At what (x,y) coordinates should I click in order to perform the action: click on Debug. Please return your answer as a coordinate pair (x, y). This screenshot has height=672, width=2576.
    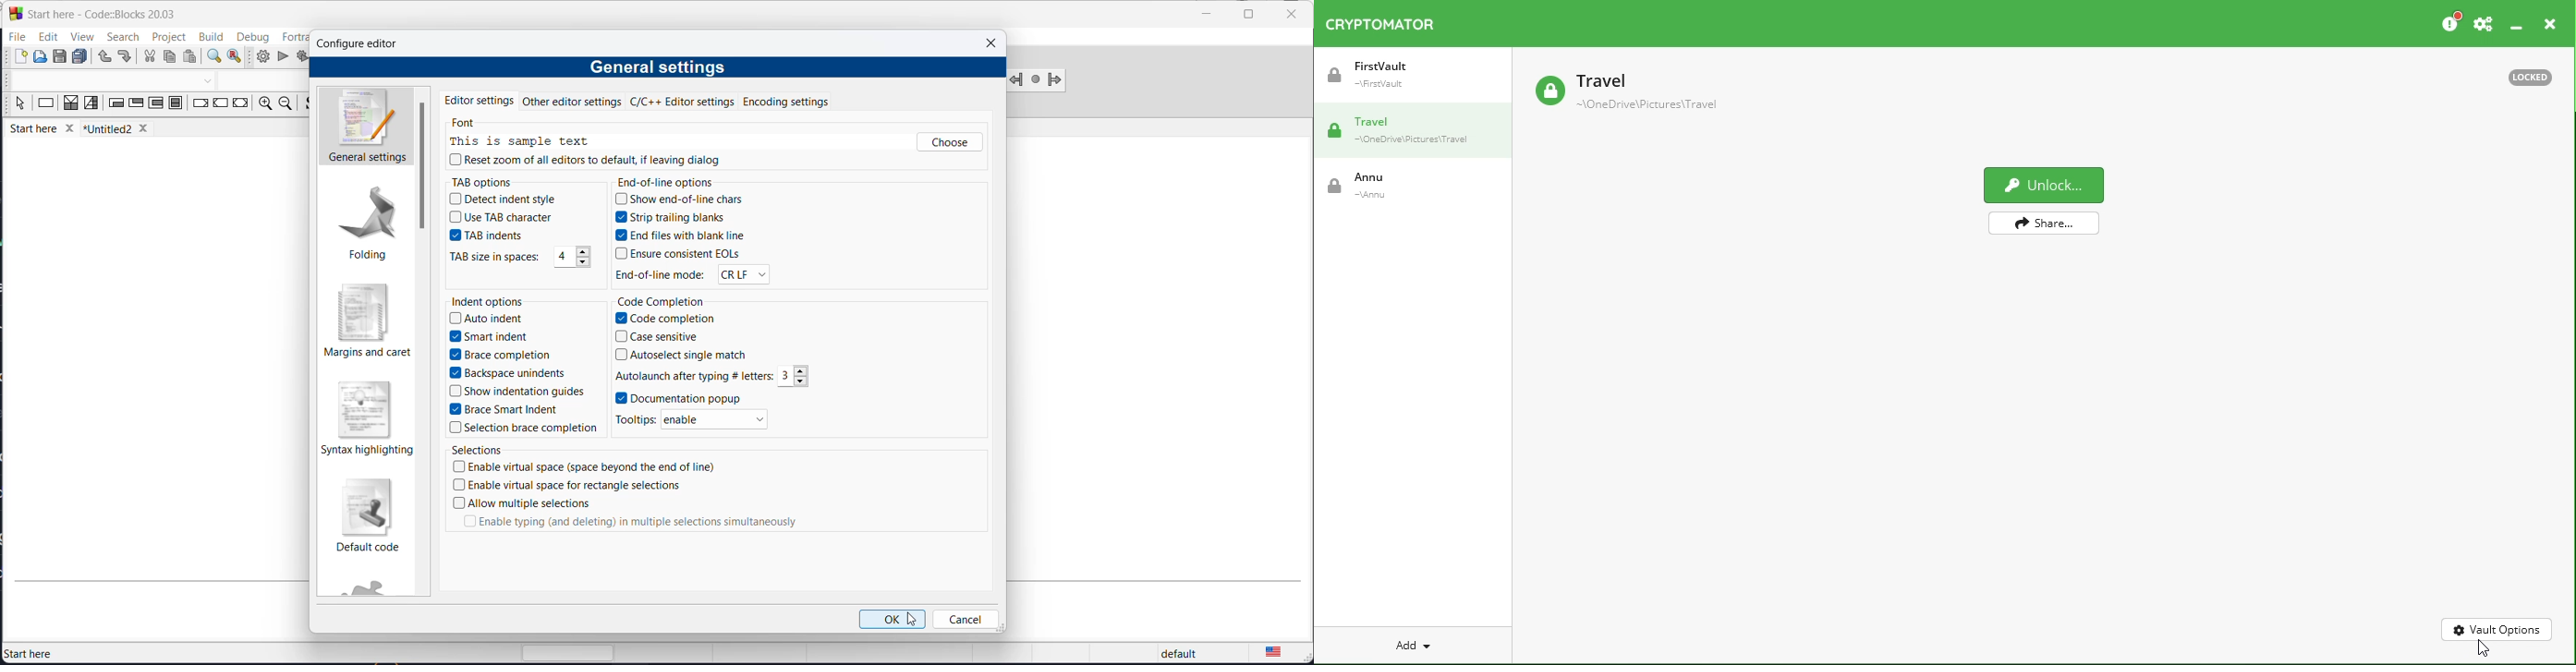
    Looking at the image, I should click on (253, 35).